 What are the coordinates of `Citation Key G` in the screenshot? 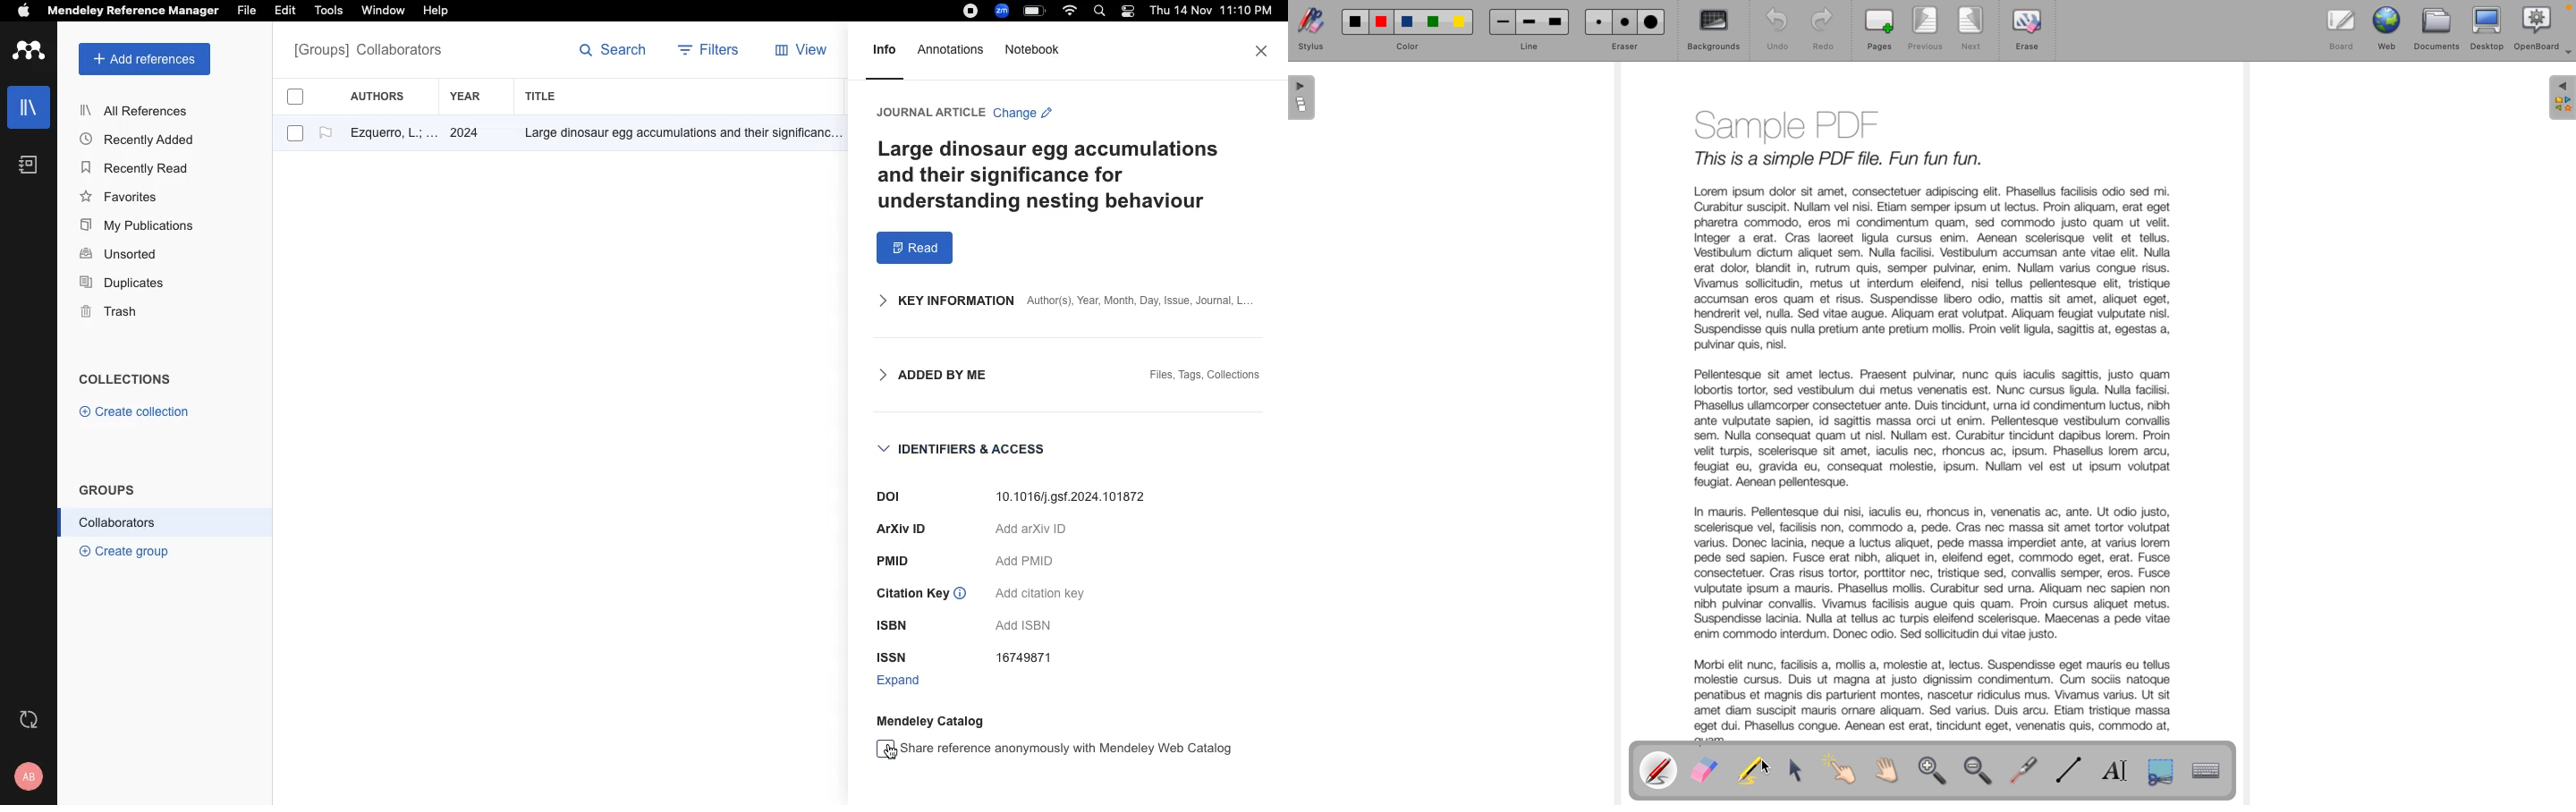 It's located at (922, 596).